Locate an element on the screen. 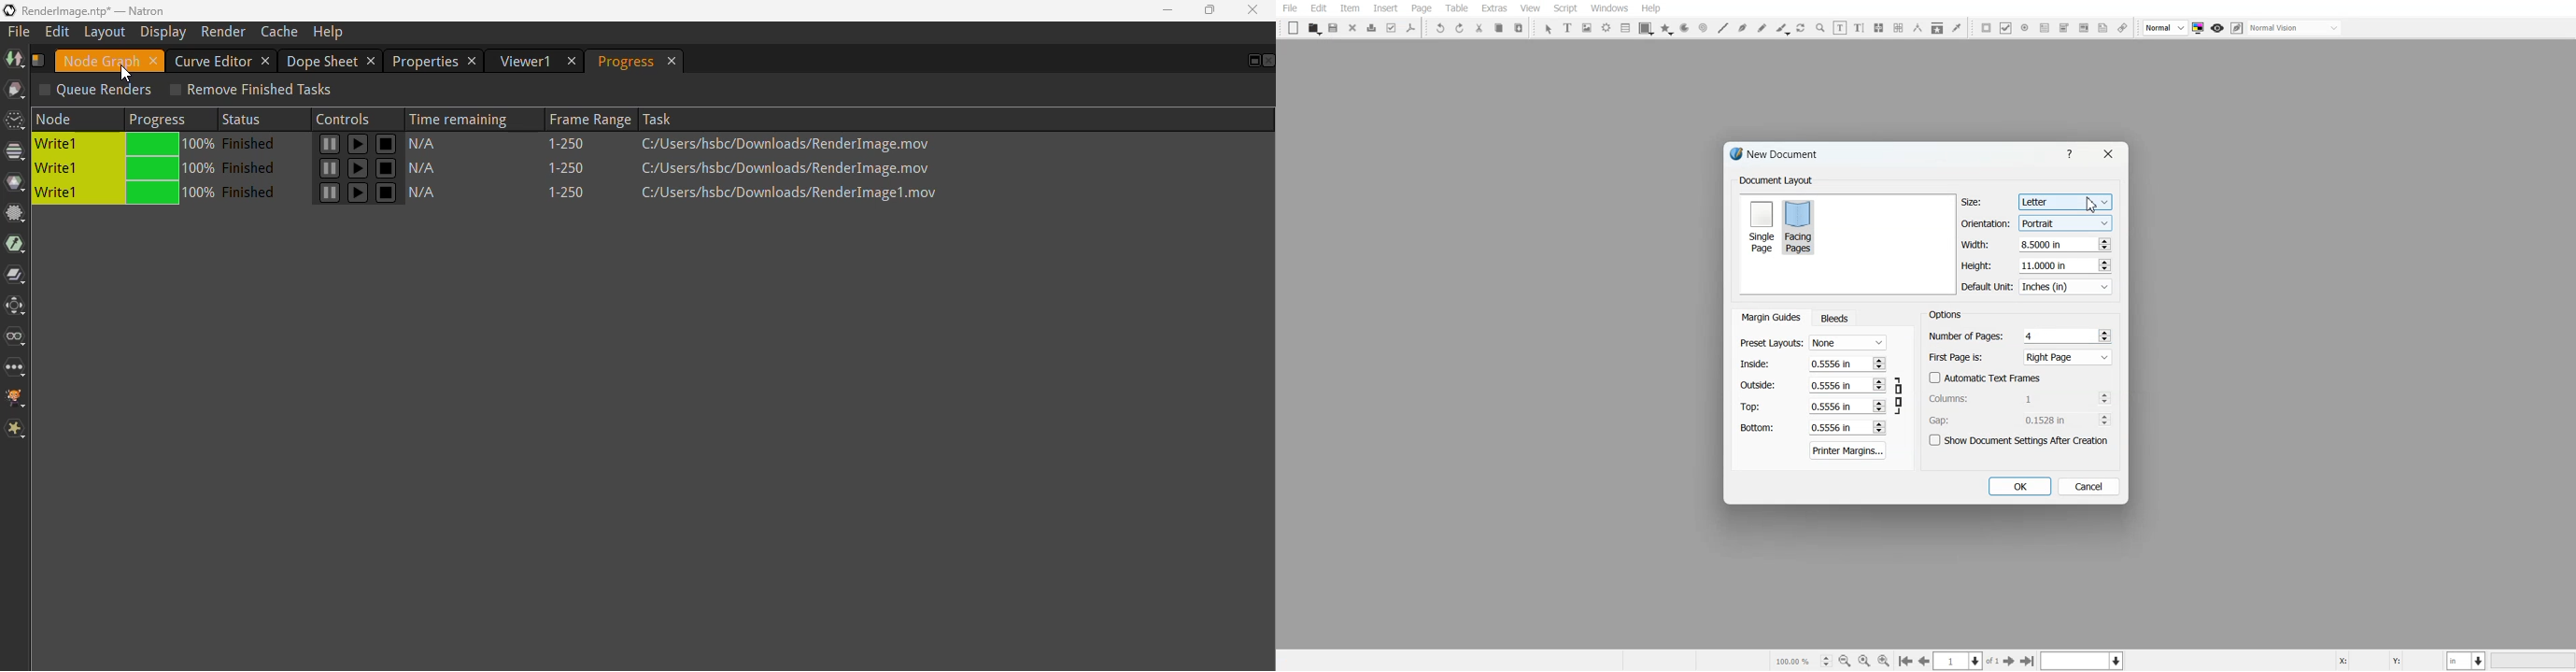 This screenshot has width=2576, height=672. Zoom Out is located at coordinates (1845, 661).